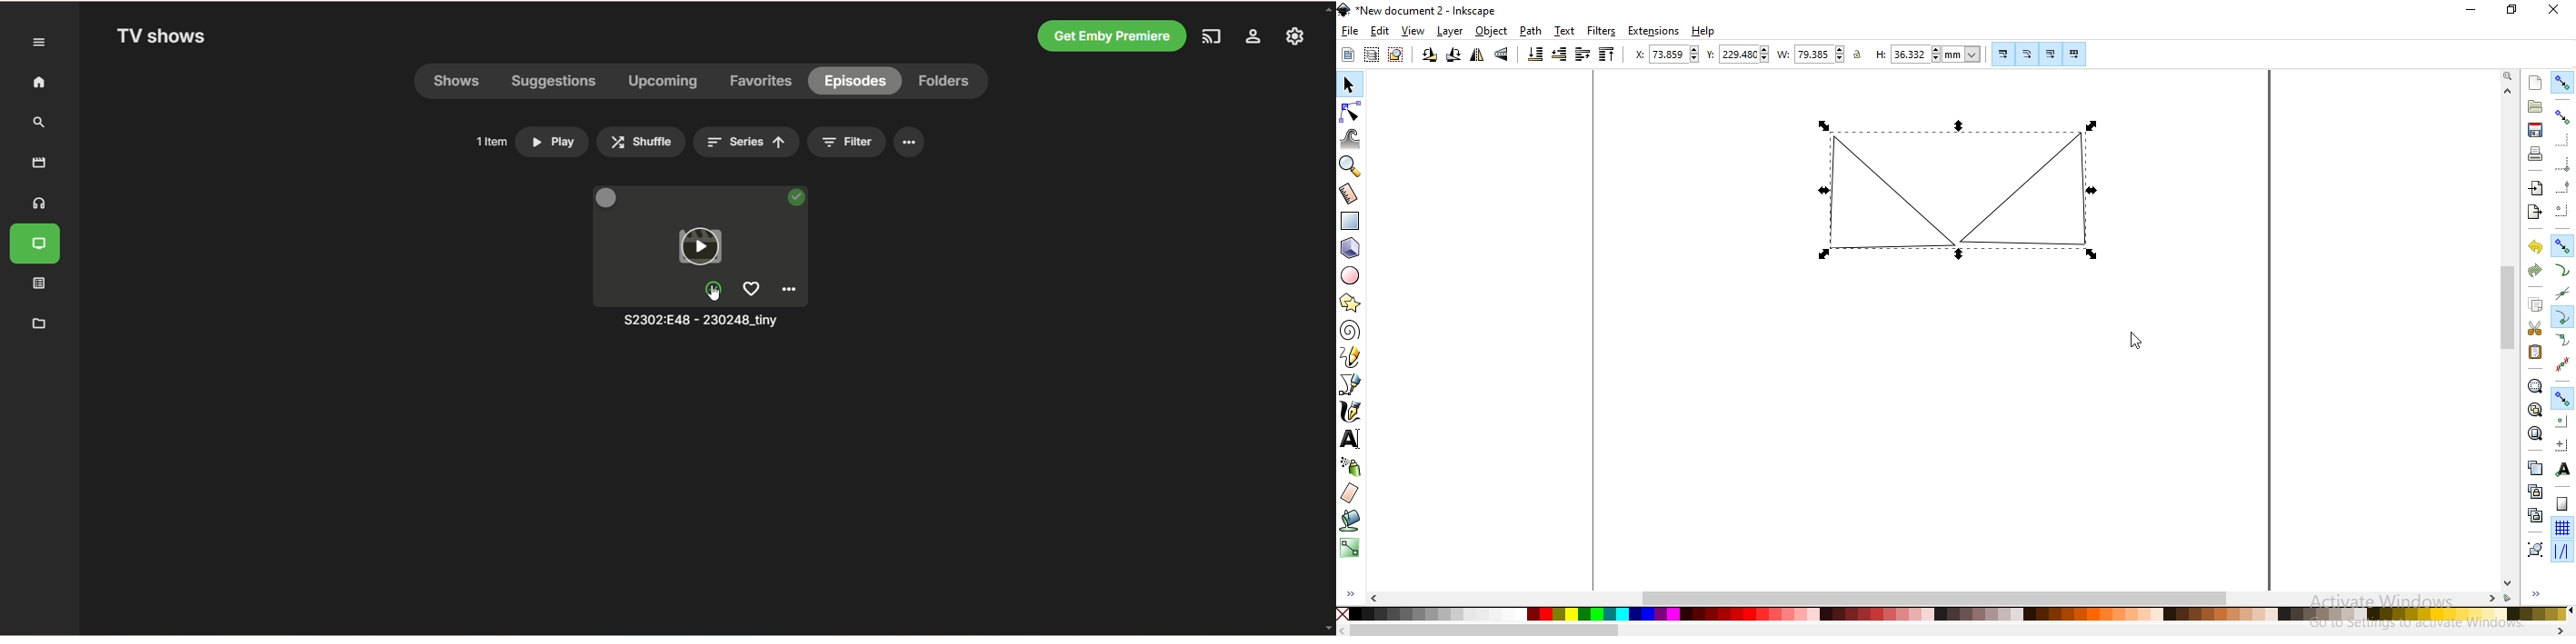  Describe the element at coordinates (1350, 360) in the screenshot. I see `draw freehand lines` at that location.